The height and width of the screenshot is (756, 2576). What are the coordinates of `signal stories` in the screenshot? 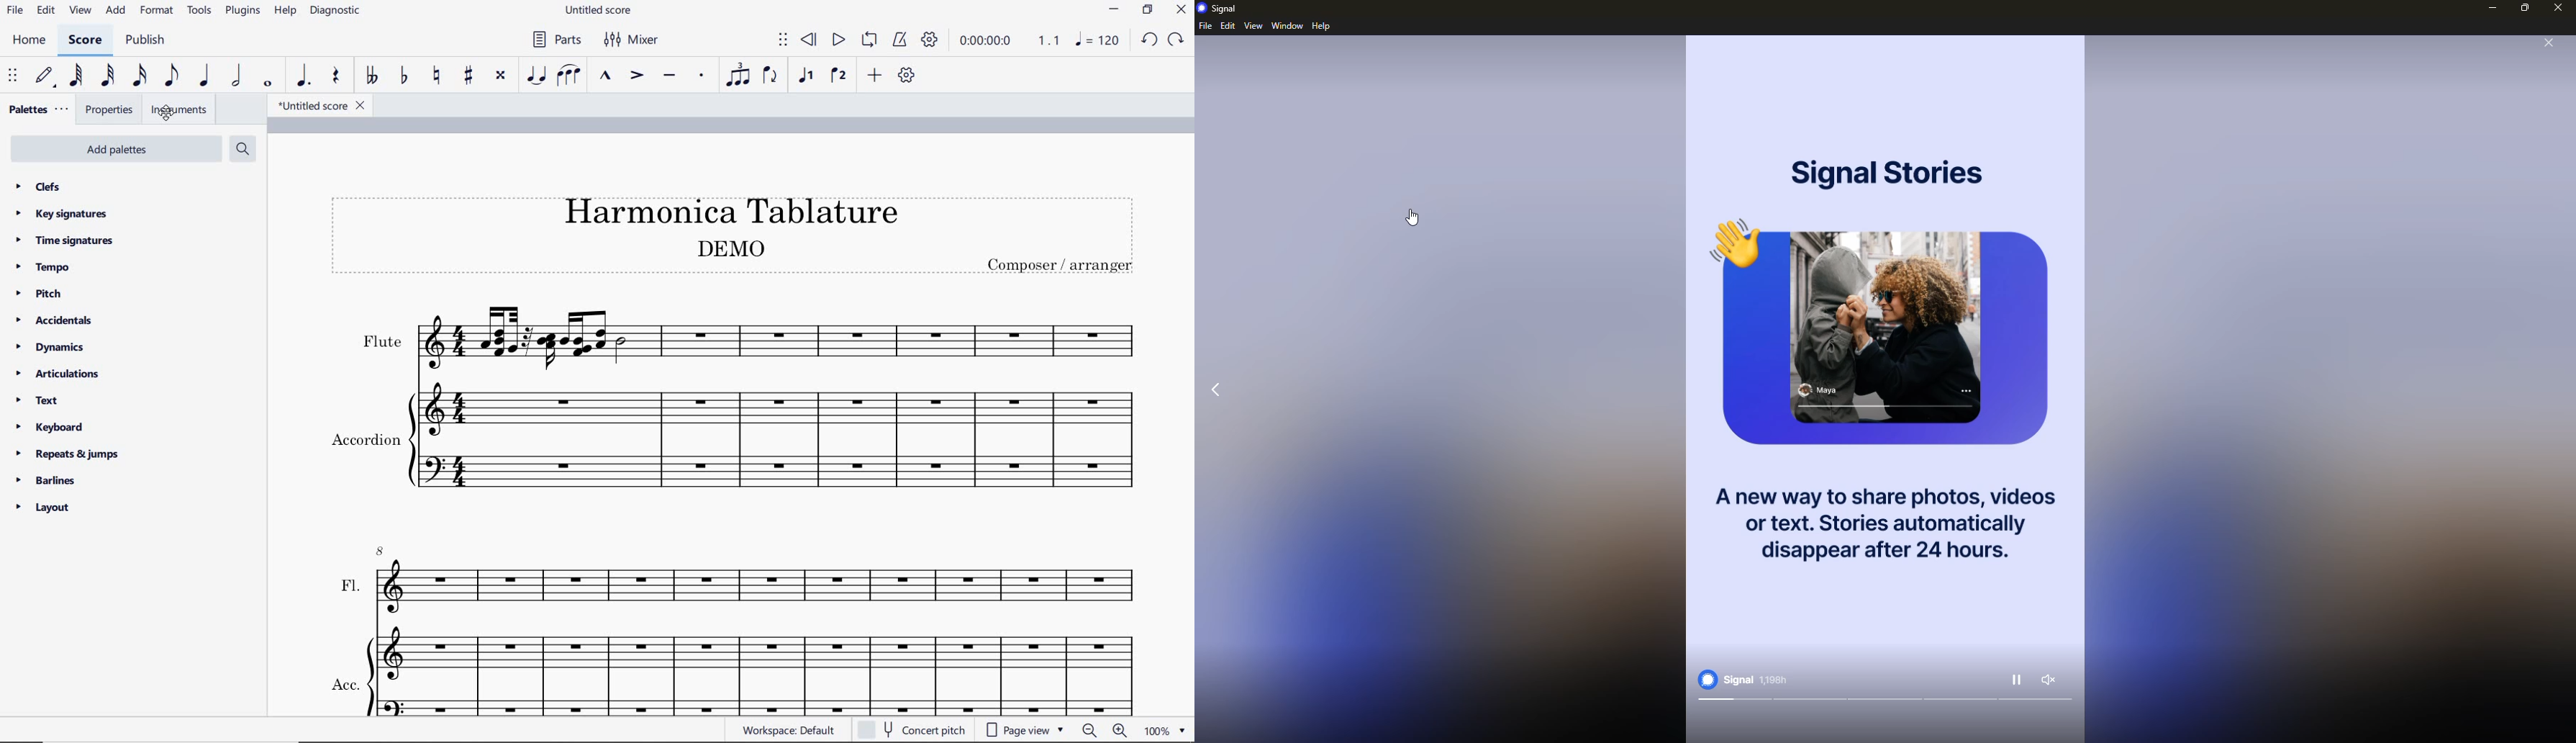 It's located at (1885, 171).